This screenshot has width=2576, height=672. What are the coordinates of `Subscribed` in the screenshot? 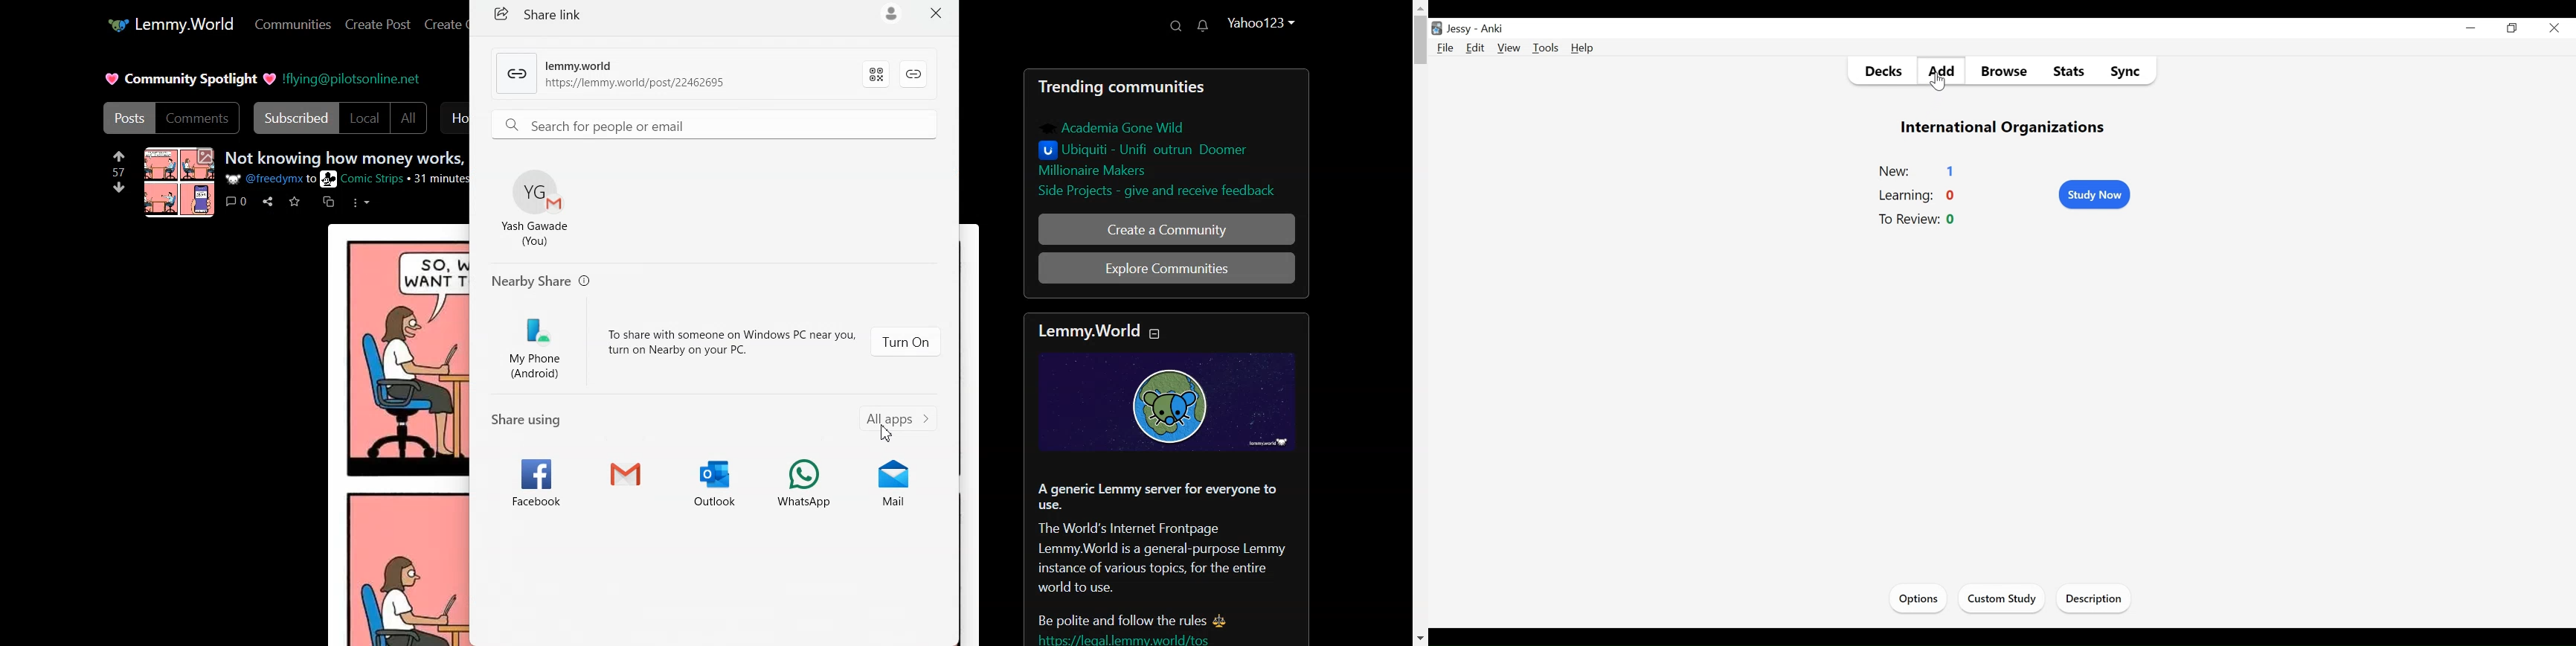 It's located at (293, 118).